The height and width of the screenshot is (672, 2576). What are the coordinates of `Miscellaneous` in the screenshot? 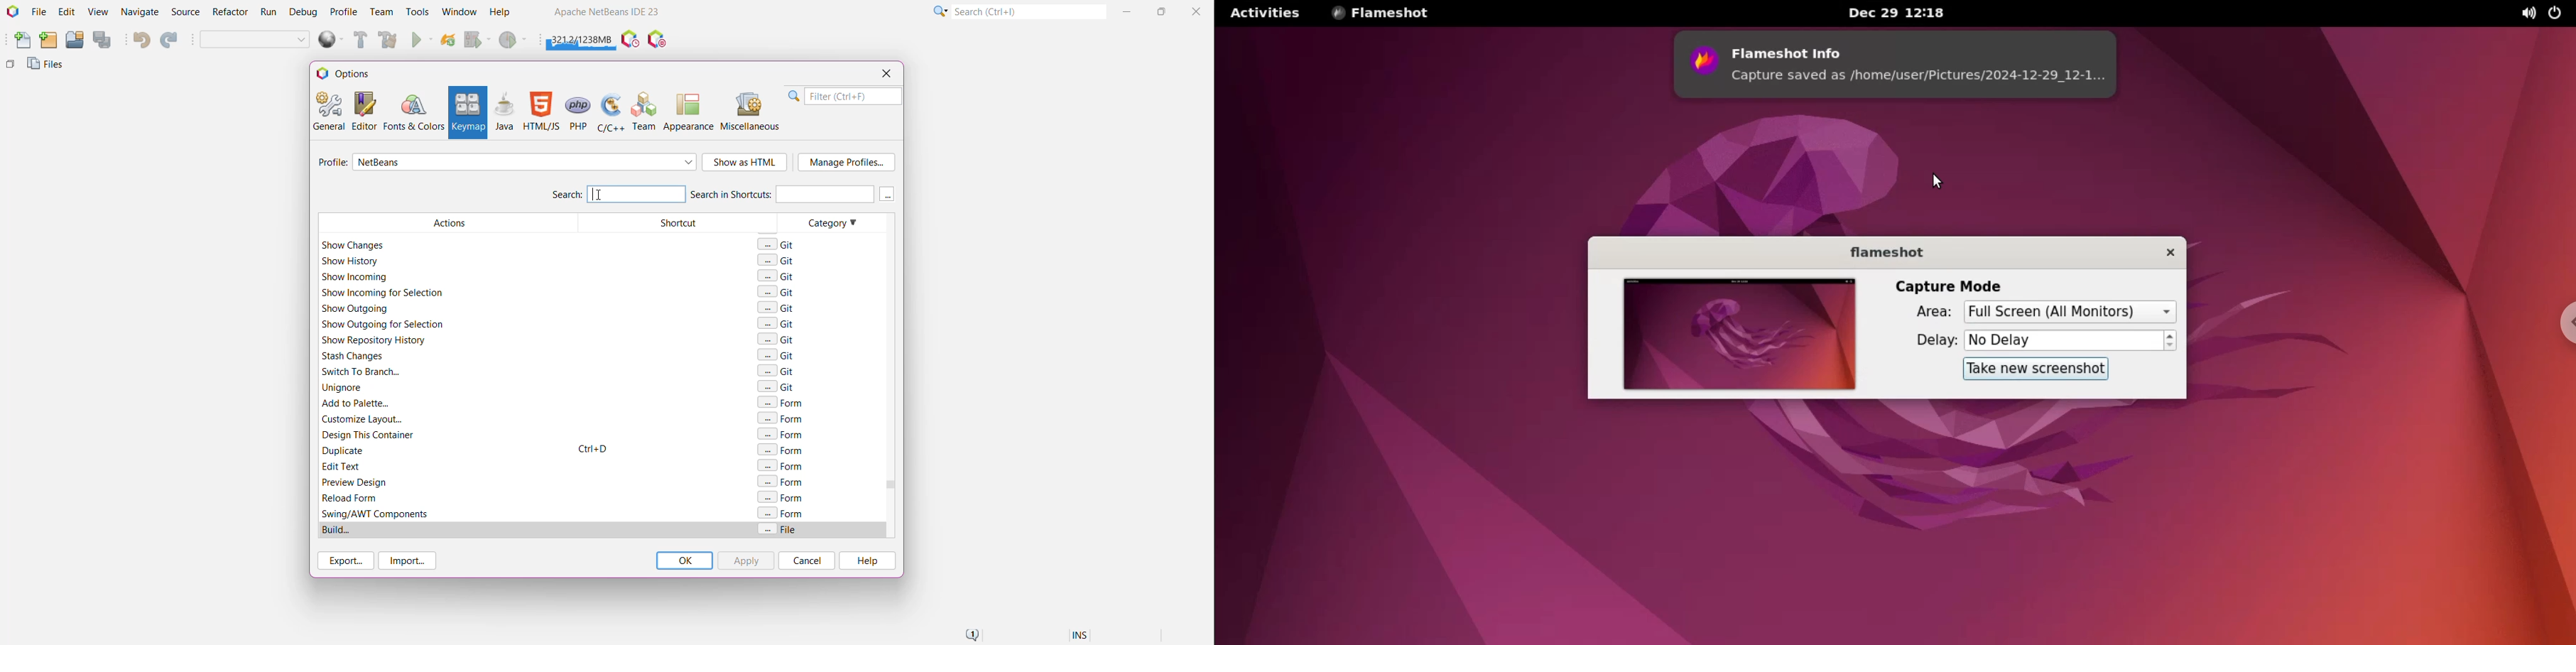 It's located at (752, 111).